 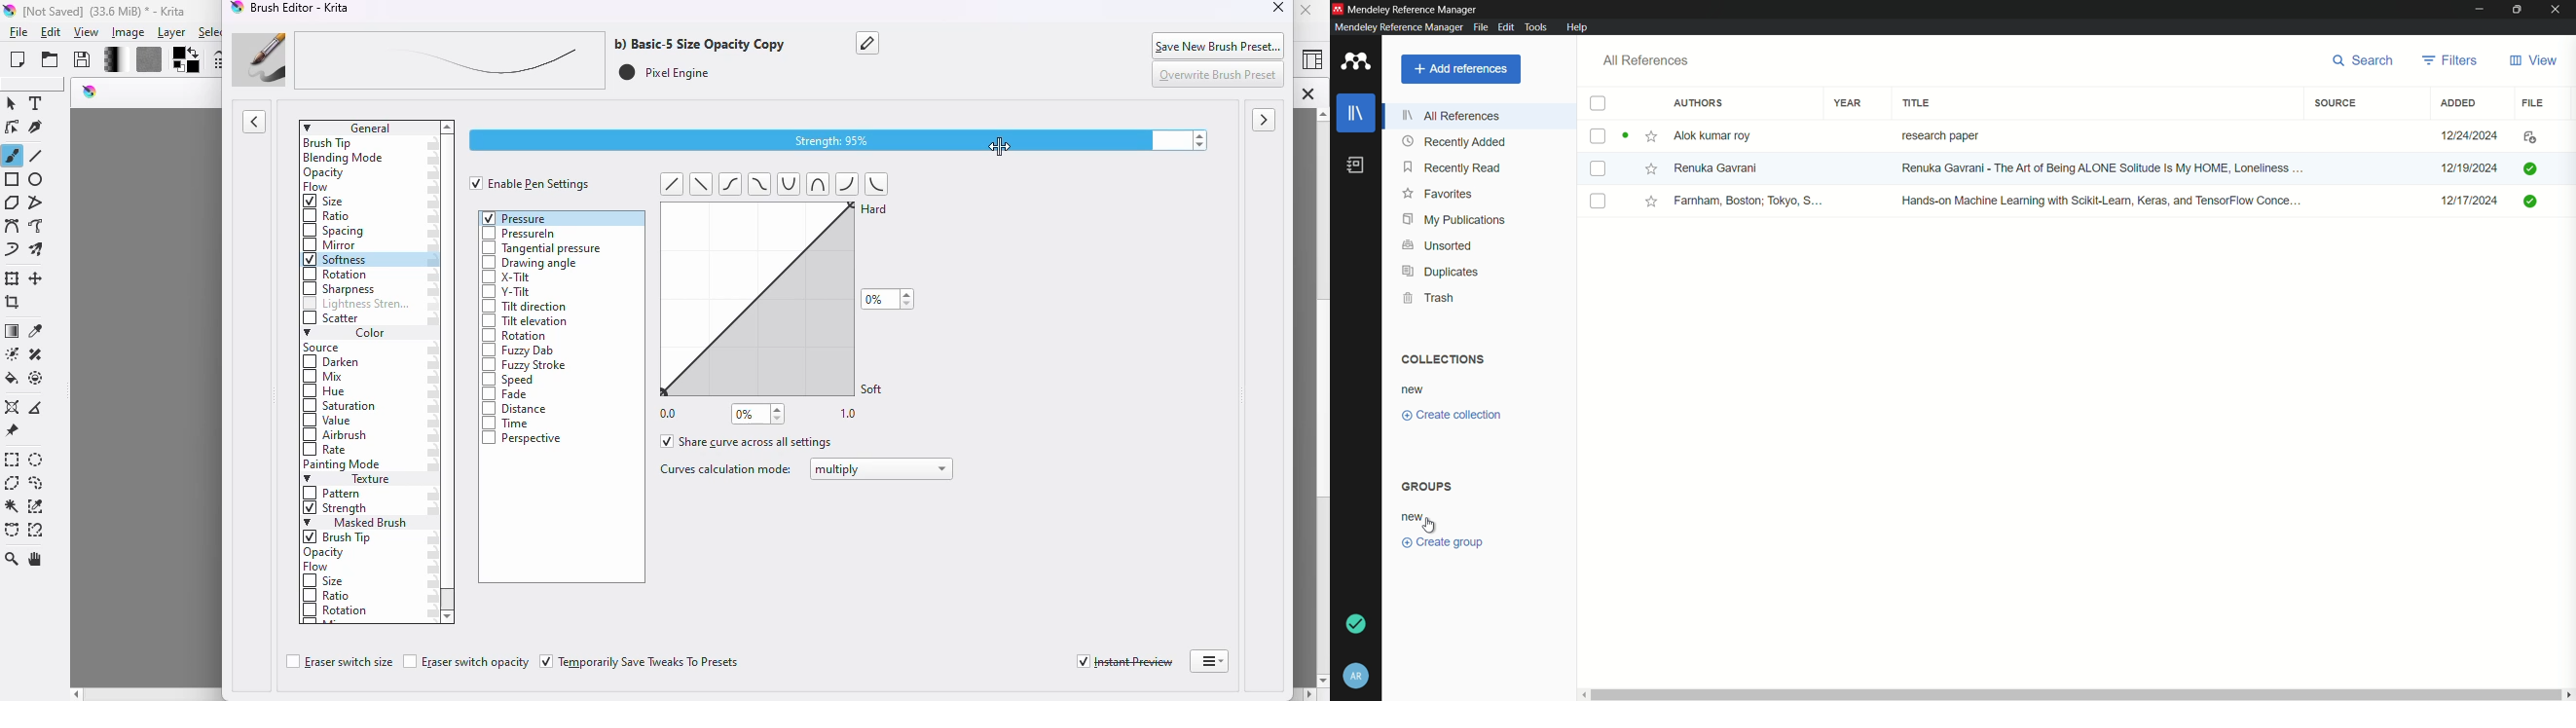 What do you see at coordinates (12, 202) in the screenshot?
I see `polygon tool` at bounding box center [12, 202].